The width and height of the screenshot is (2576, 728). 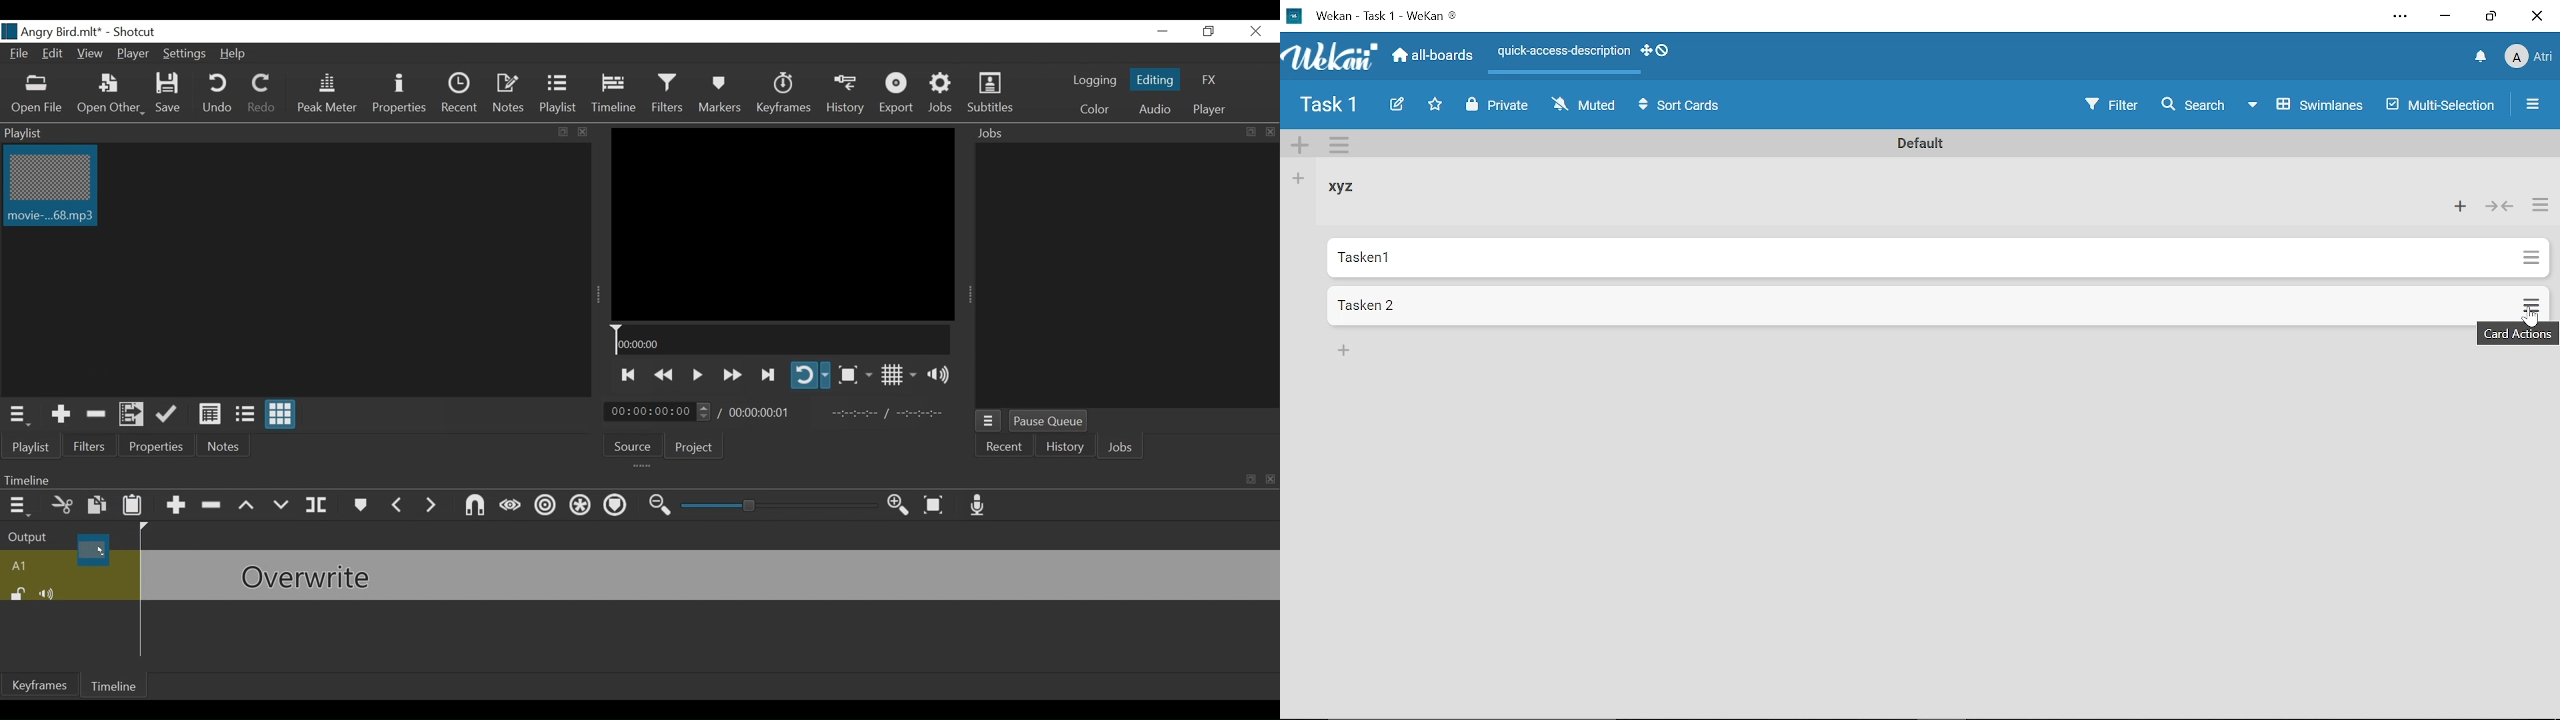 I want to click on Remove Cut, so click(x=97, y=415).